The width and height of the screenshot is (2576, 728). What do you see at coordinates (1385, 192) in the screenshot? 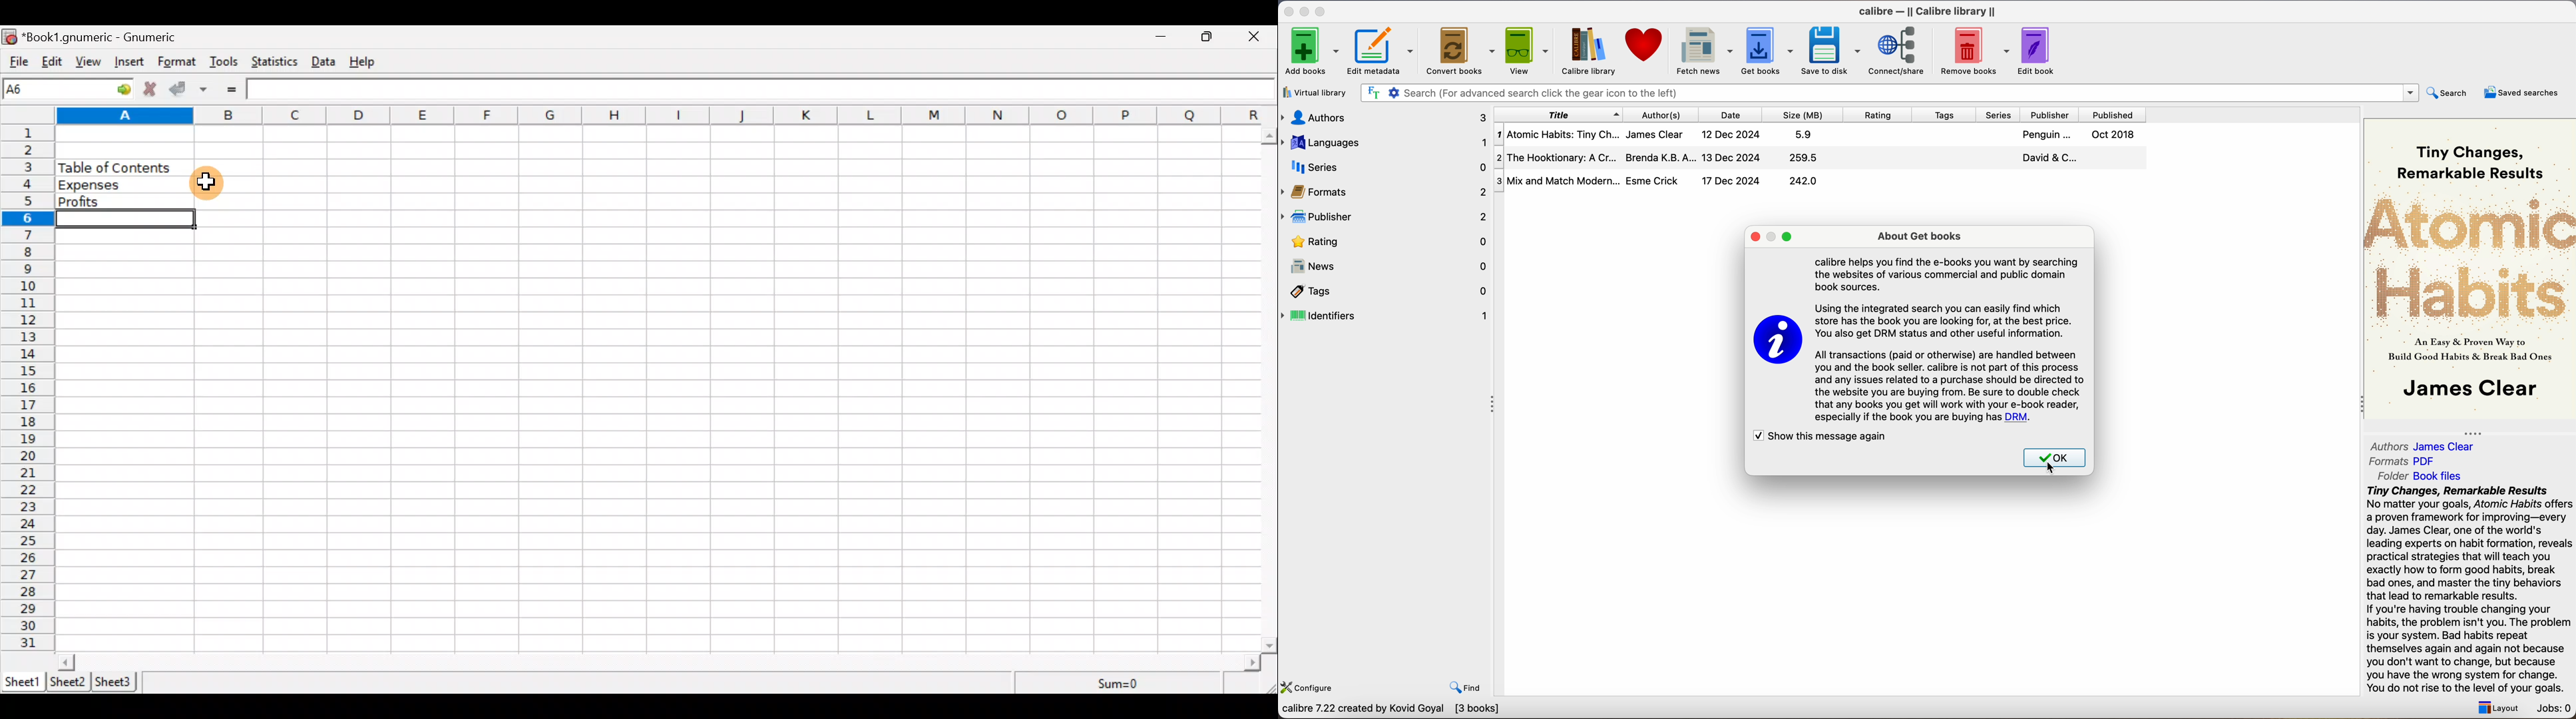
I see `formats` at bounding box center [1385, 192].